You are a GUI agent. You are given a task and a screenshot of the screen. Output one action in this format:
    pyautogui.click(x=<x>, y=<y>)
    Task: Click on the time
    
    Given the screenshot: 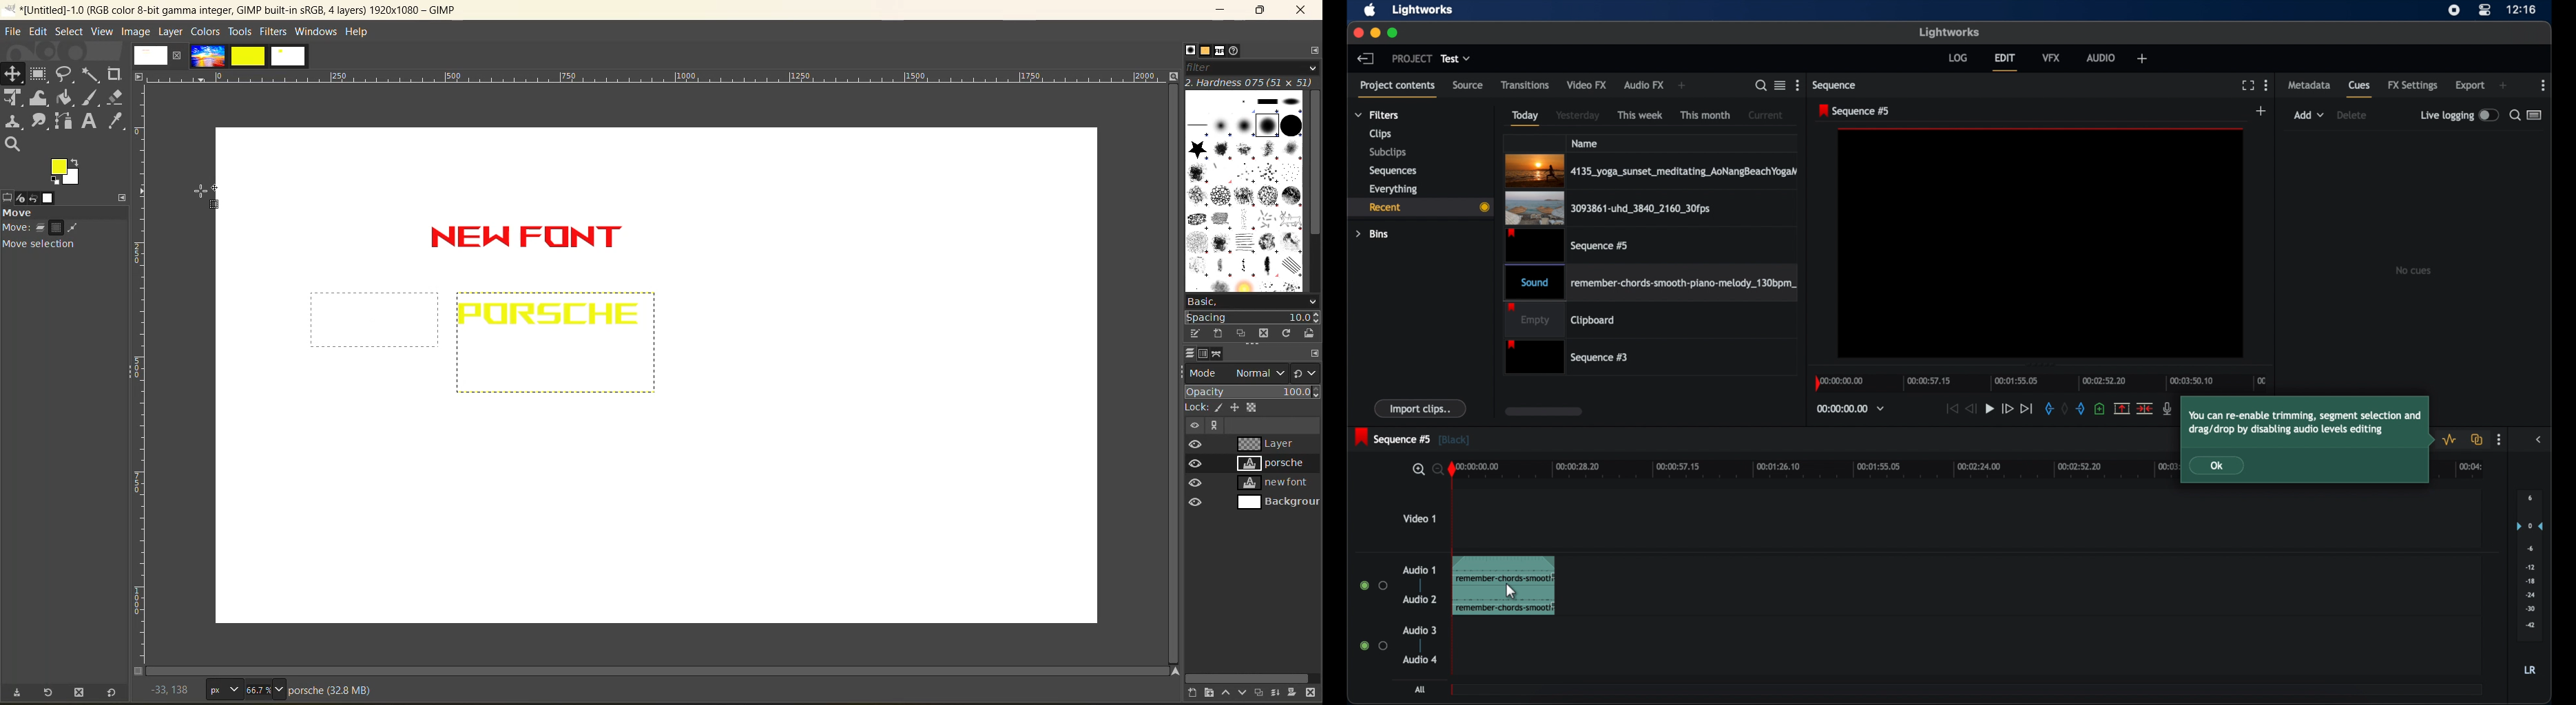 What is the action you would take?
    pyautogui.click(x=2521, y=10)
    